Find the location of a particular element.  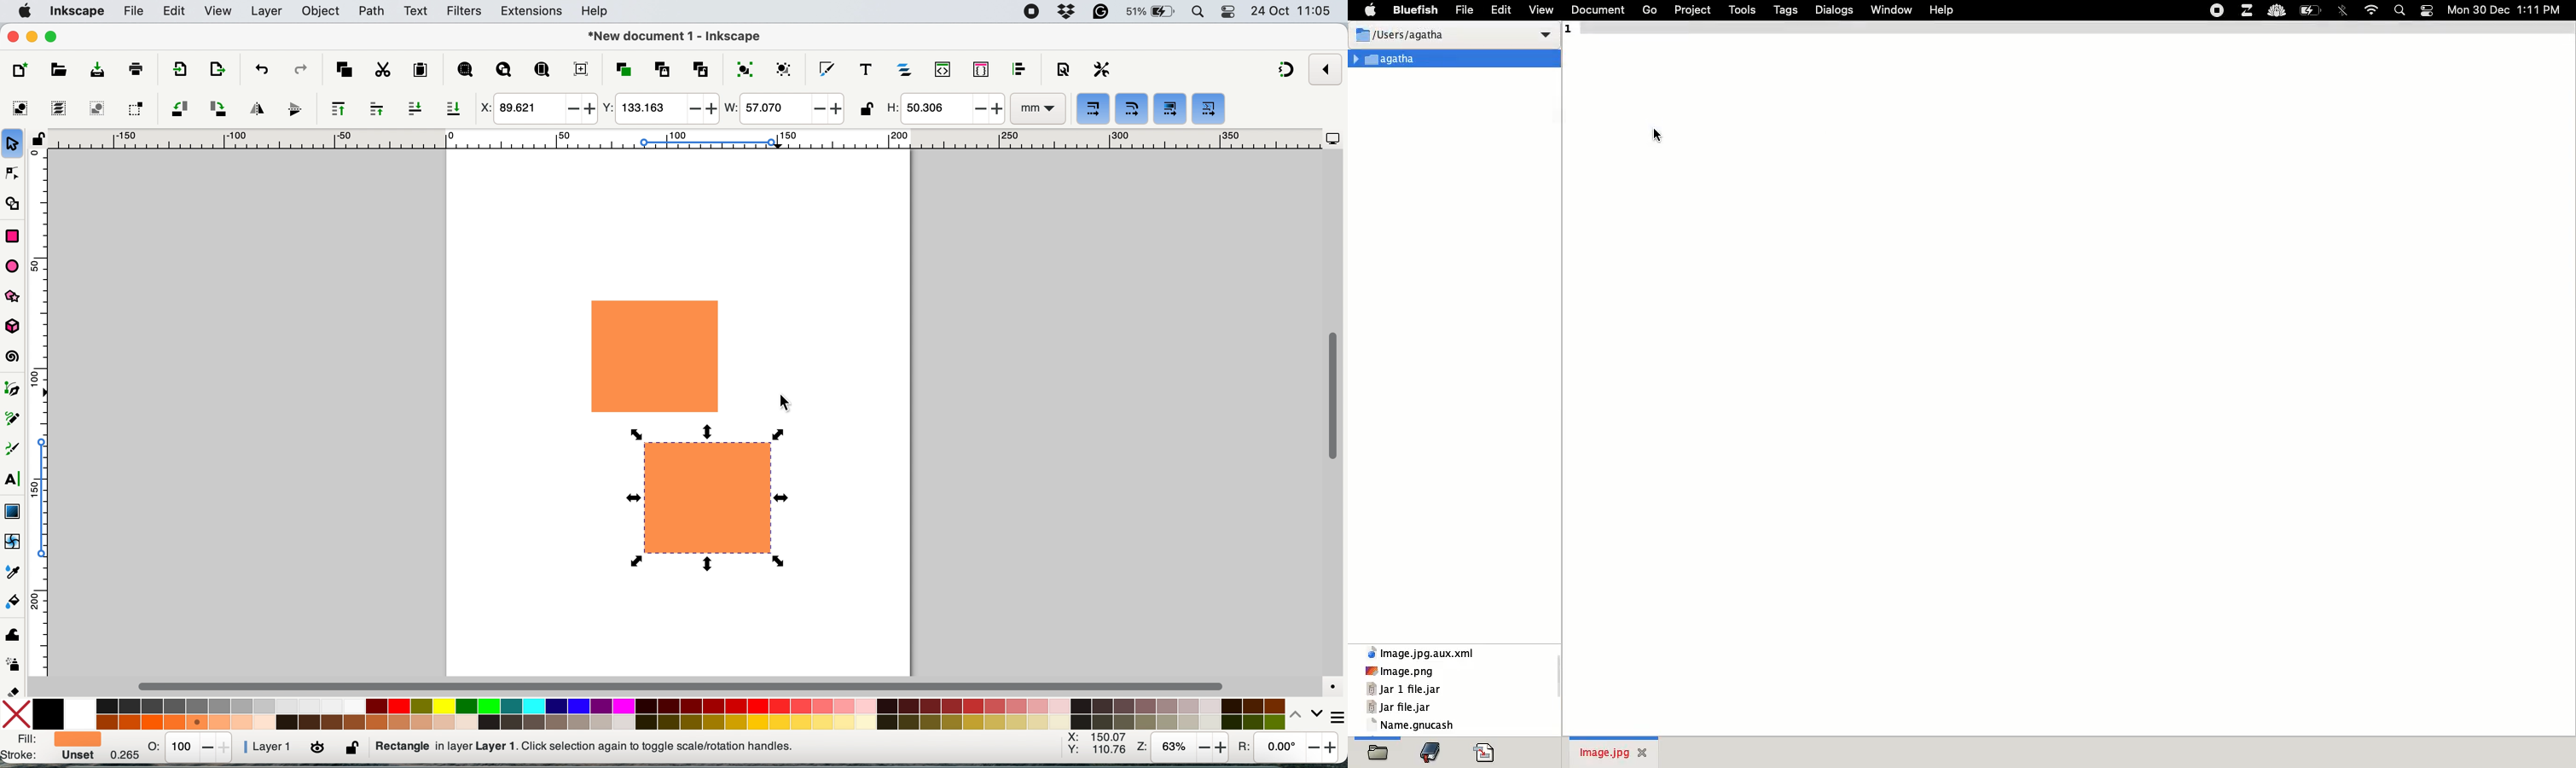

dropbox is located at coordinates (1069, 12).